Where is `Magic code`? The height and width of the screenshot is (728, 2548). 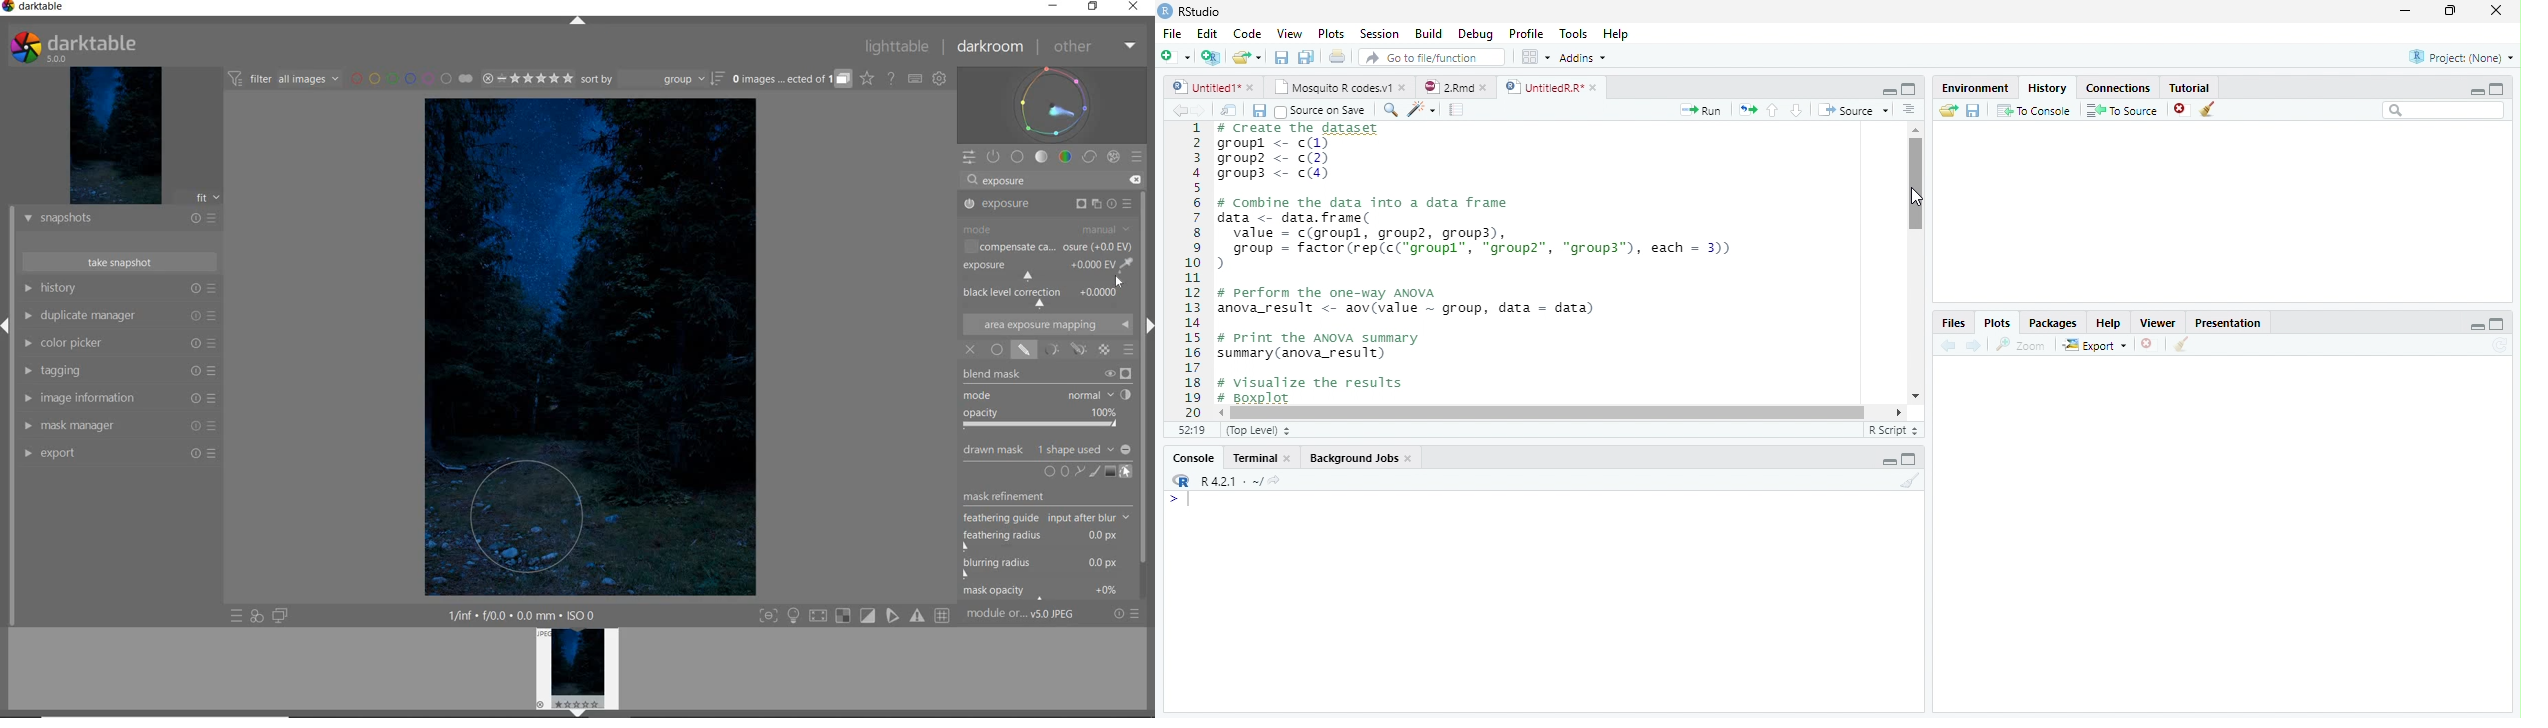
Magic code is located at coordinates (1422, 111).